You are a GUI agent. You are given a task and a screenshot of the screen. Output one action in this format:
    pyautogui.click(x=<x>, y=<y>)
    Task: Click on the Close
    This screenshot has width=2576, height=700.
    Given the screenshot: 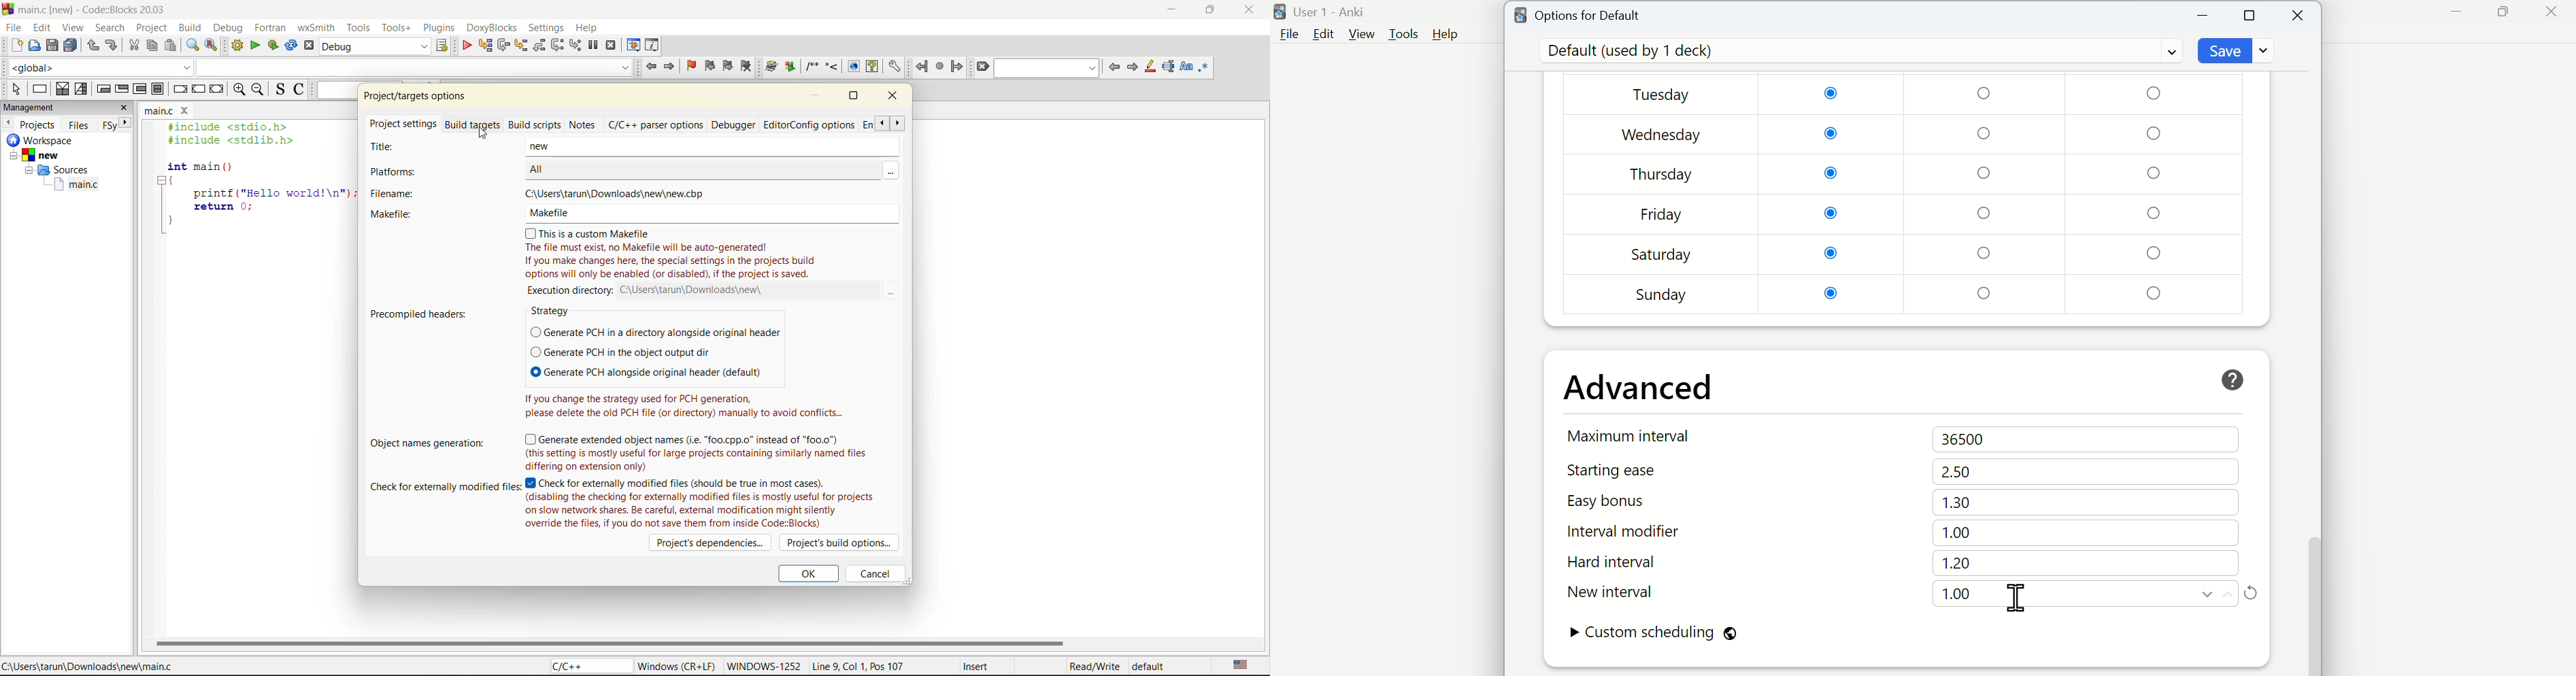 What is the action you would take?
    pyautogui.click(x=2551, y=12)
    